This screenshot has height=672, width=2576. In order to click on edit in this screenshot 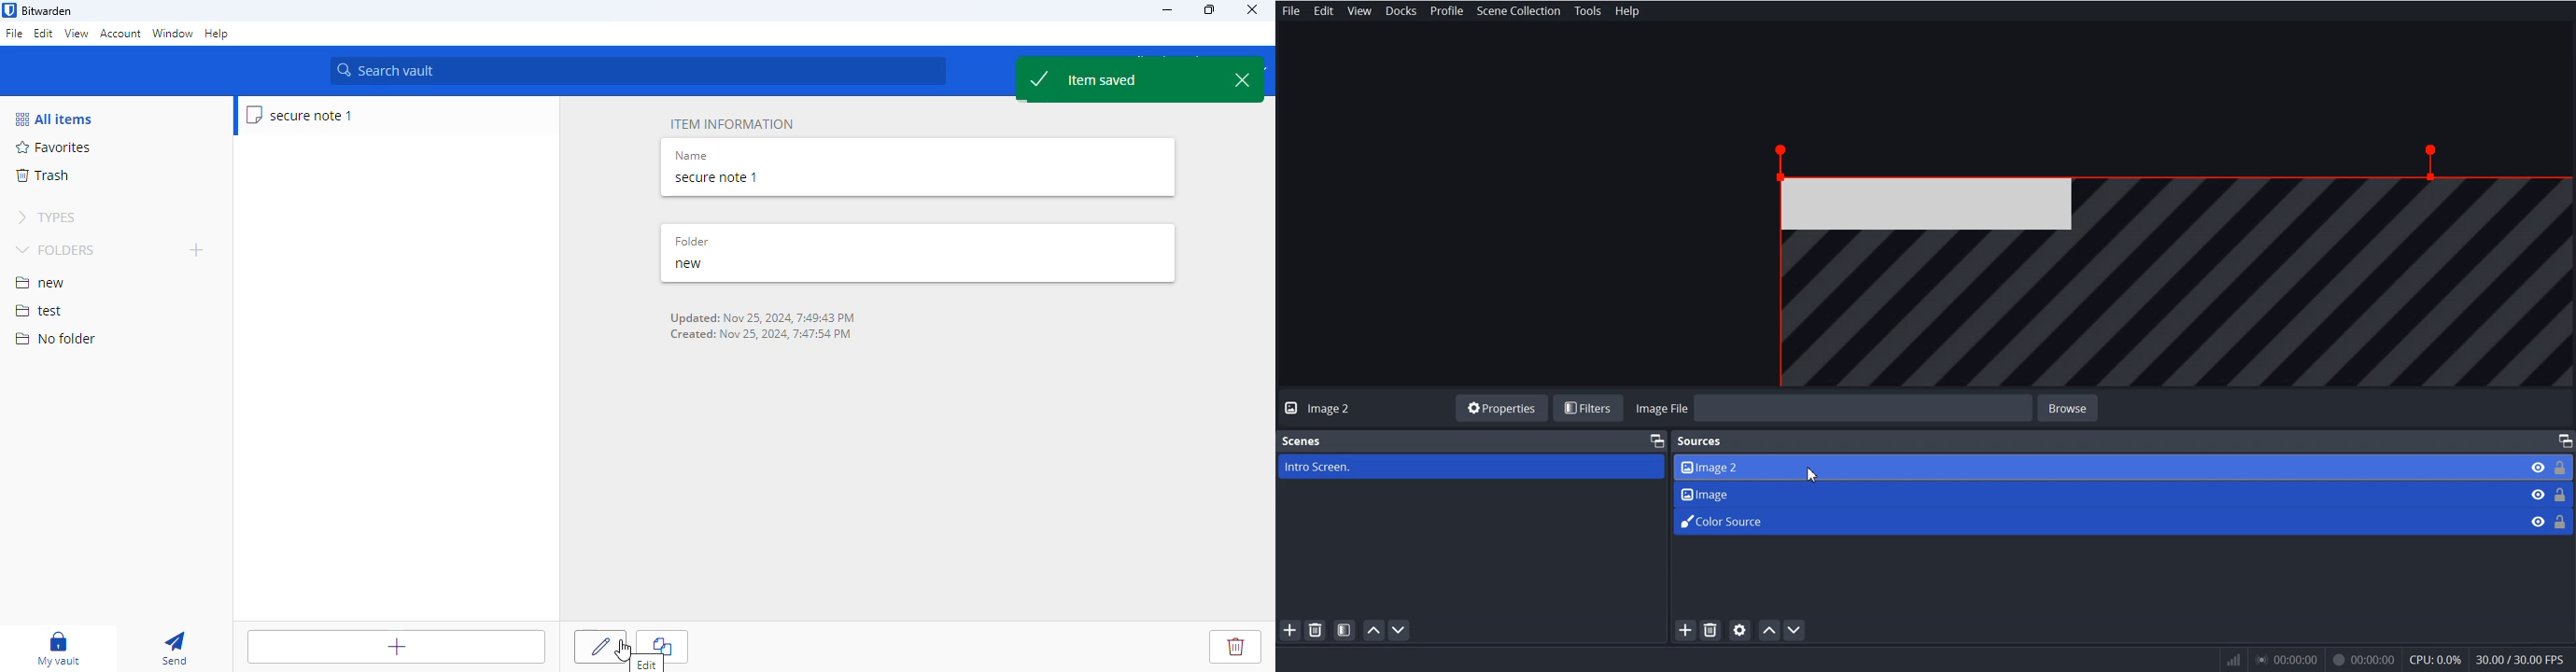, I will do `click(44, 33)`.